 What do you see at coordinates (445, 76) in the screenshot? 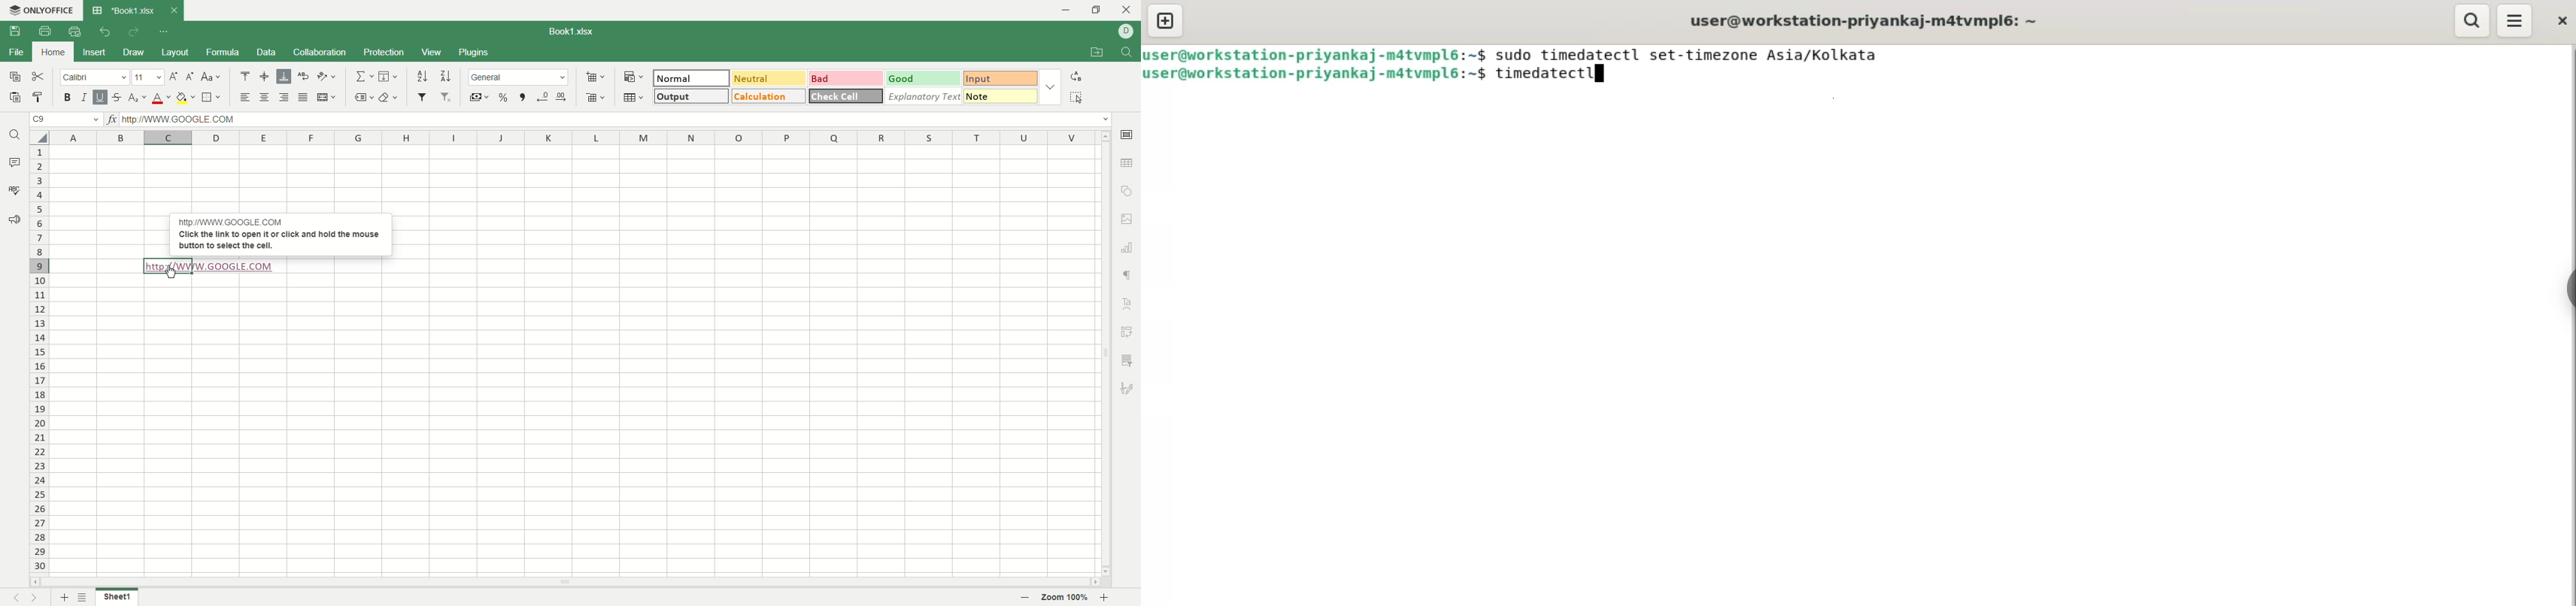
I see `sort descending` at bounding box center [445, 76].